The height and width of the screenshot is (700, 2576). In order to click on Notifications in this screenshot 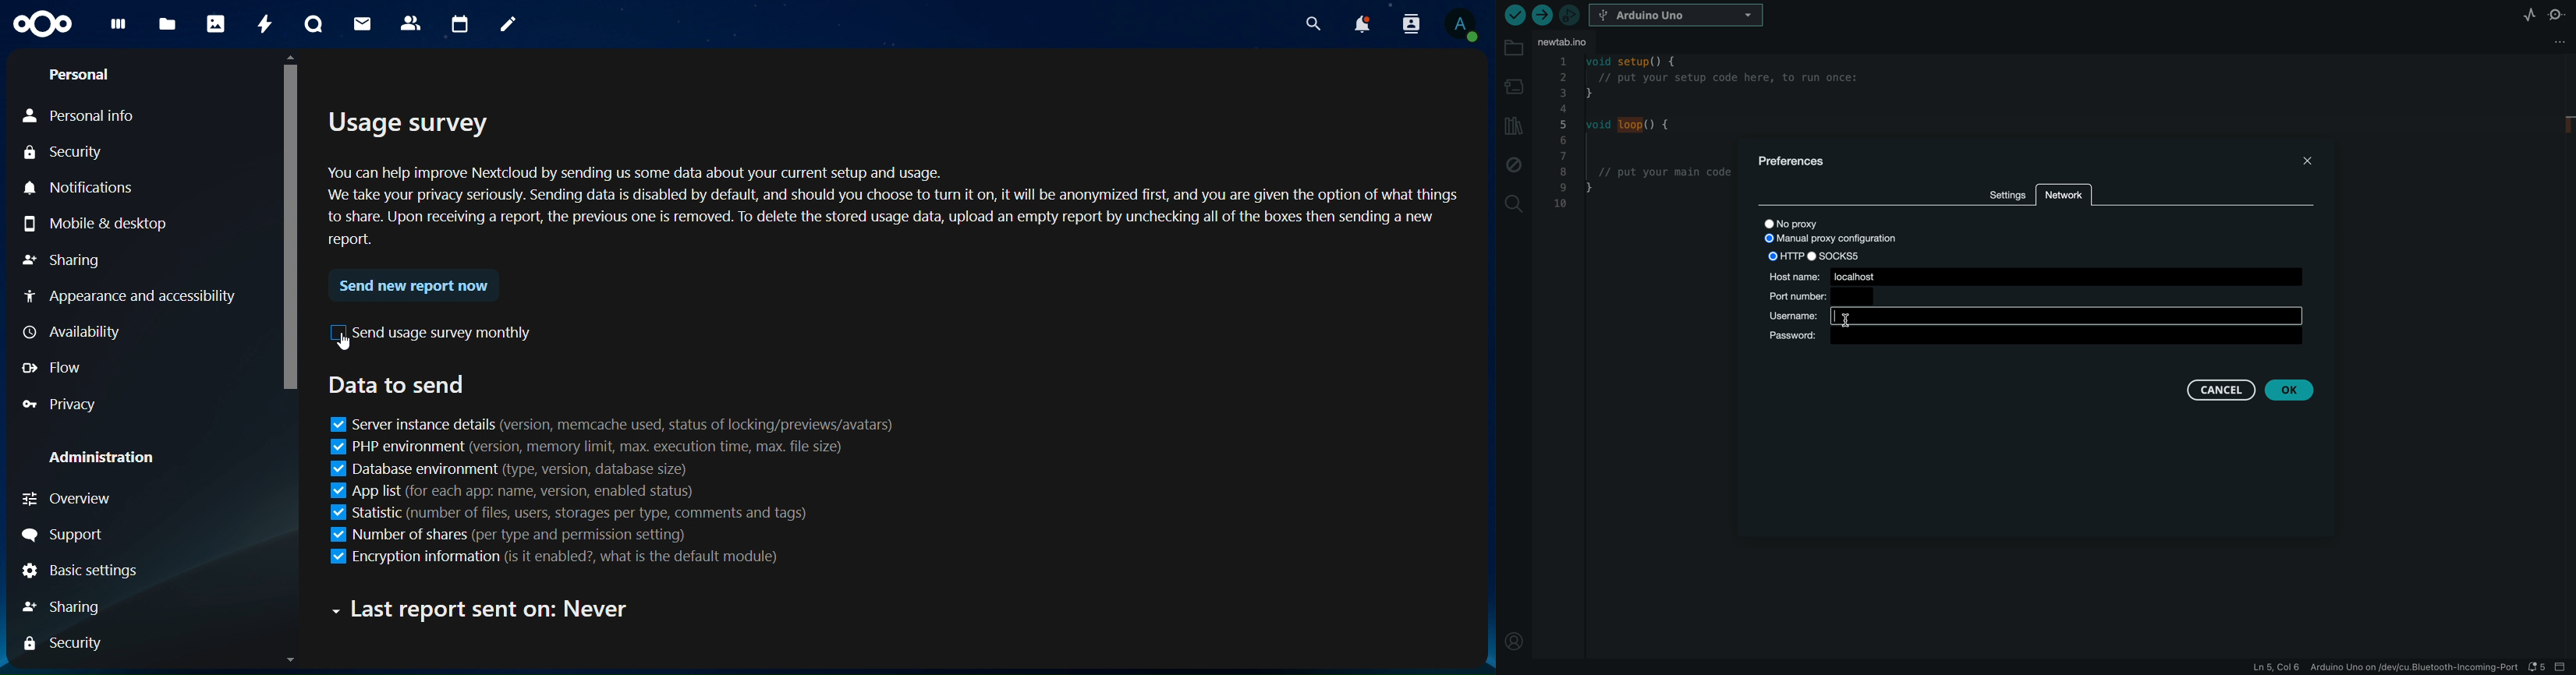, I will do `click(85, 189)`.